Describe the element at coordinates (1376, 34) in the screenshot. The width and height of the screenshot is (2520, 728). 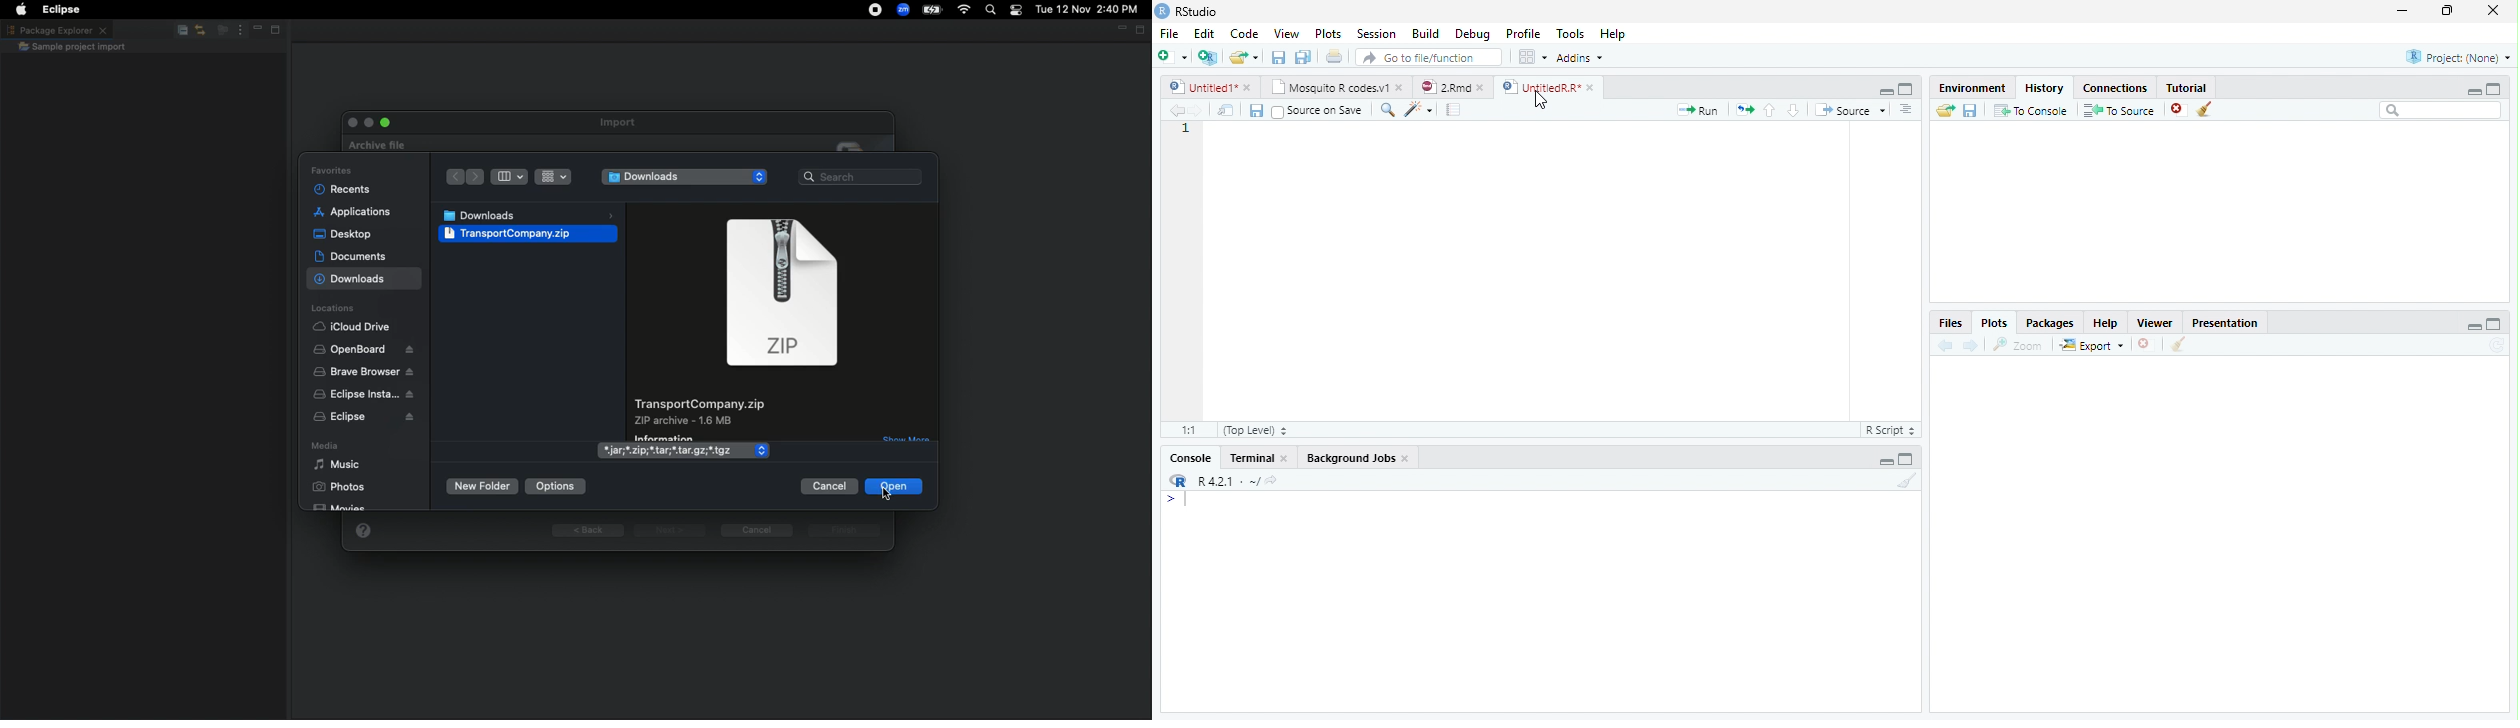
I see `Session` at that location.